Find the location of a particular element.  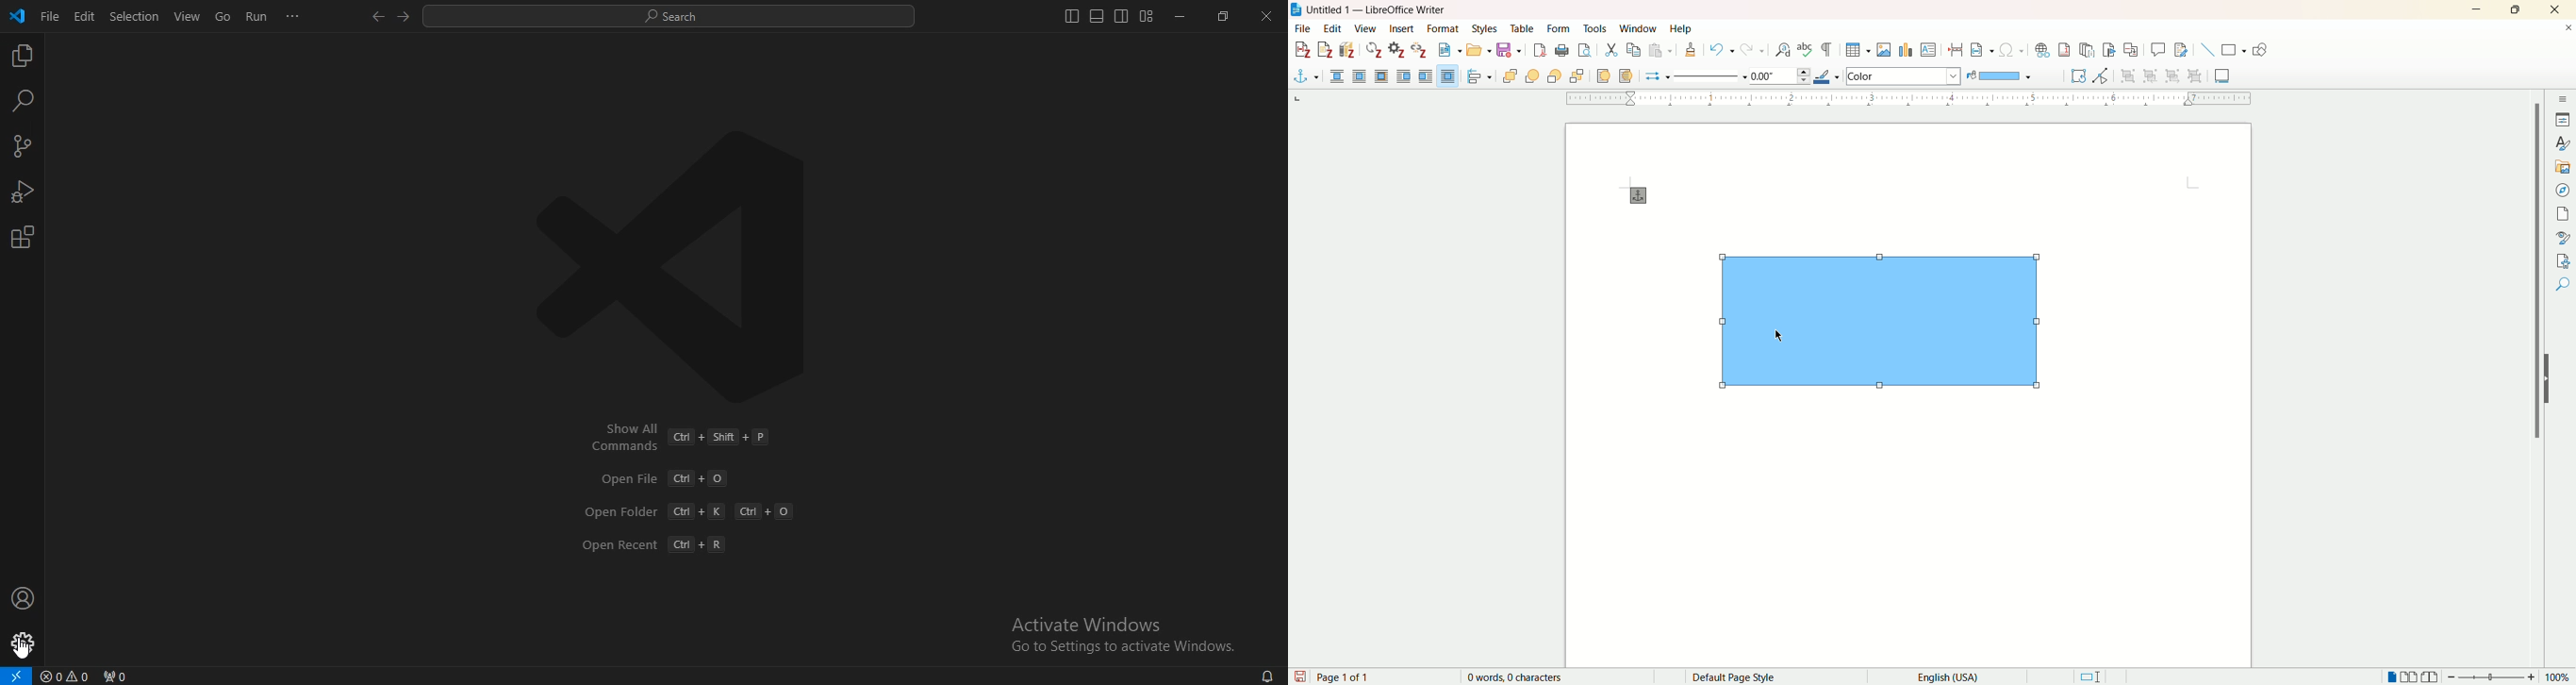

style inspector is located at coordinates (2562, 237).